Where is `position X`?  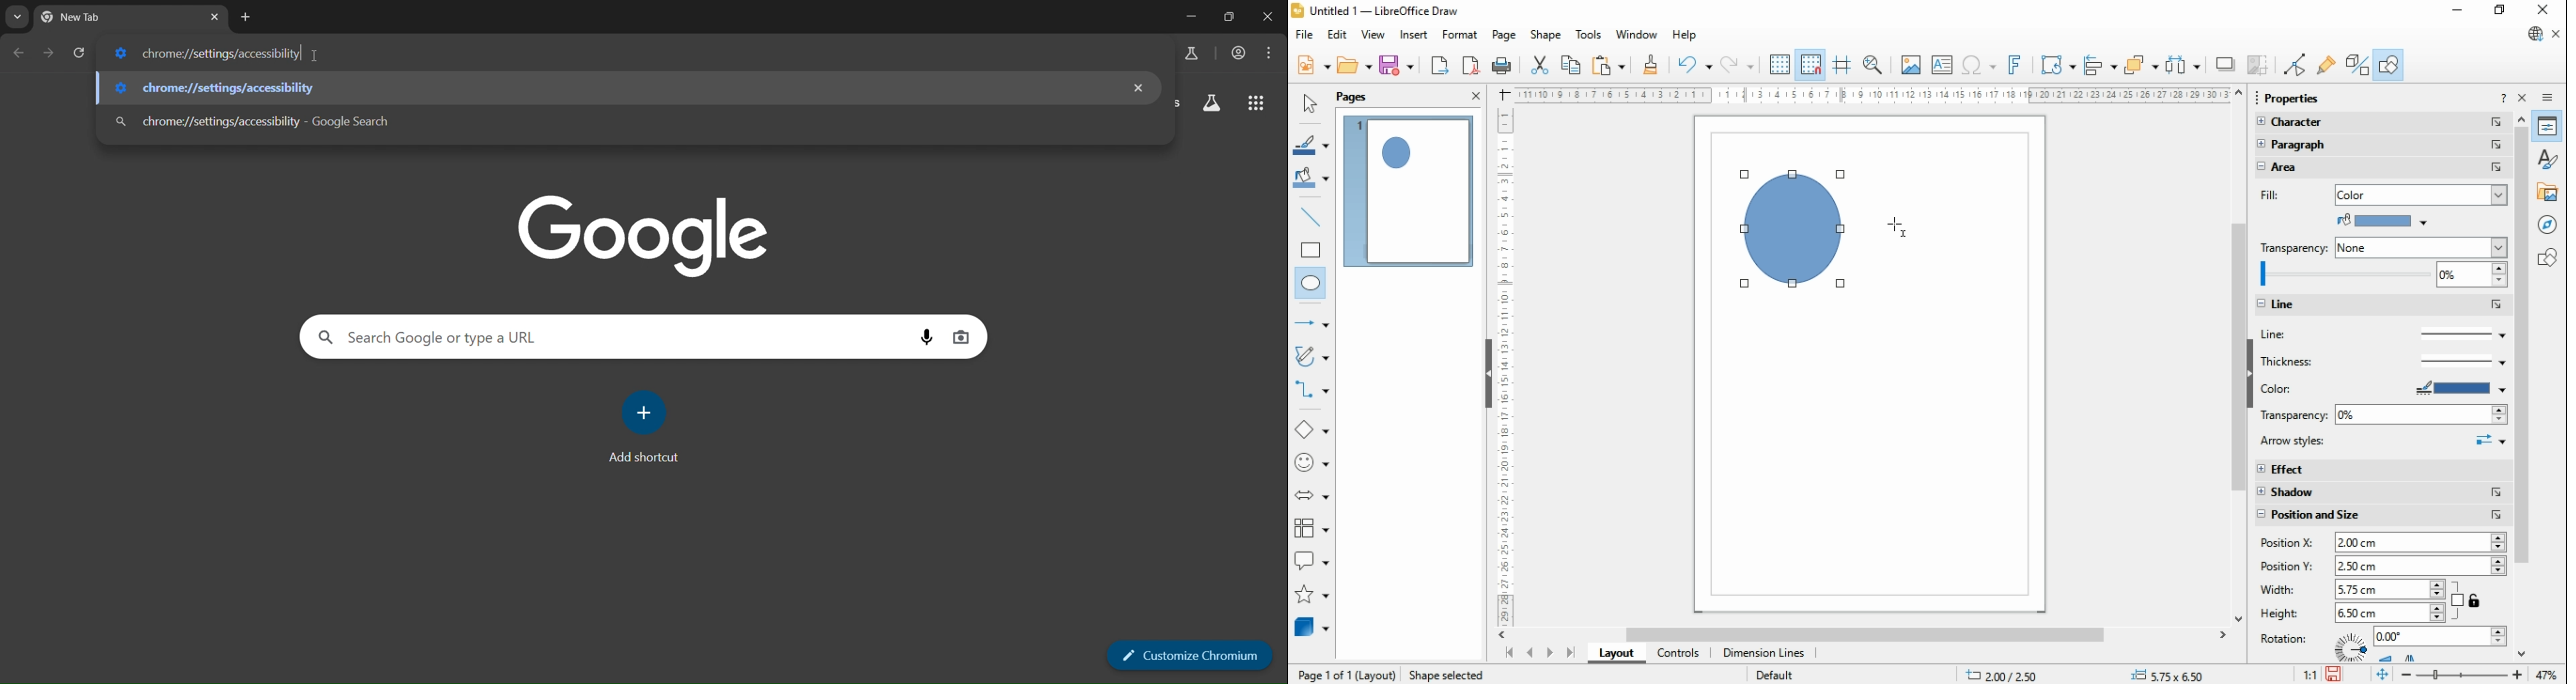 position X is located at coordinates (2291, 543).